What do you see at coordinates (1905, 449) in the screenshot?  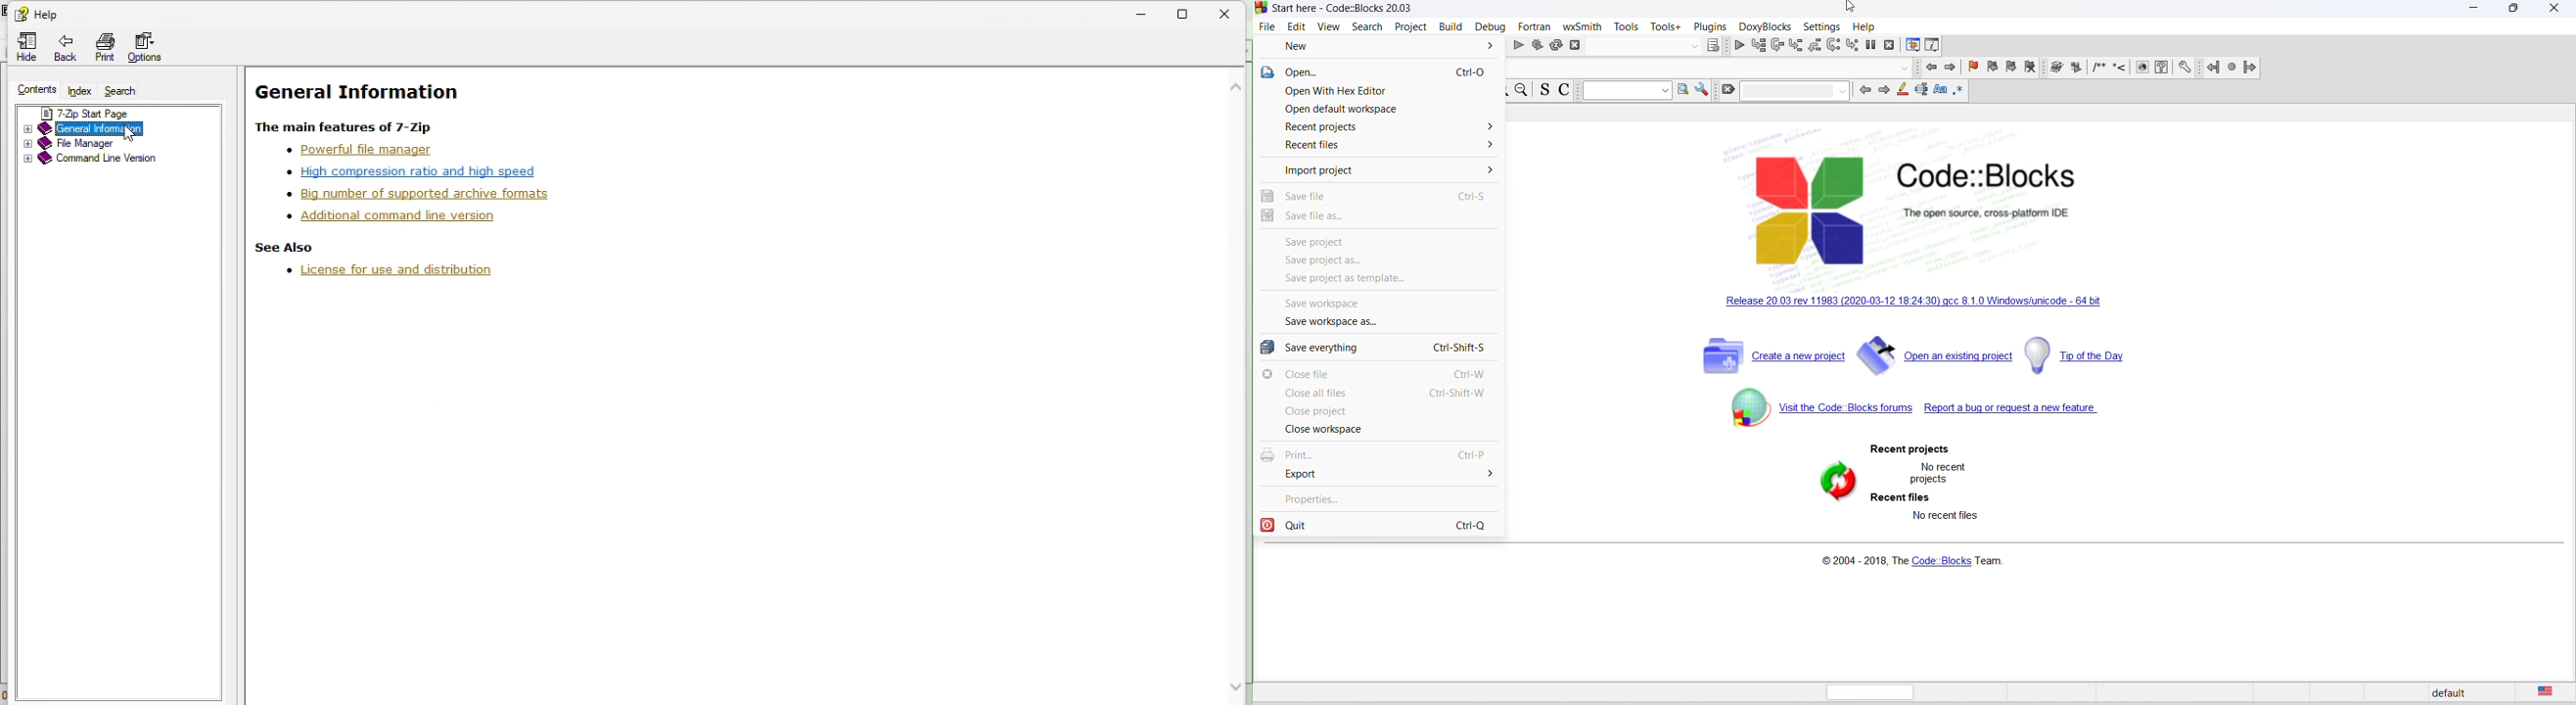 I see `recent project` at bounding box center [1905, 449].